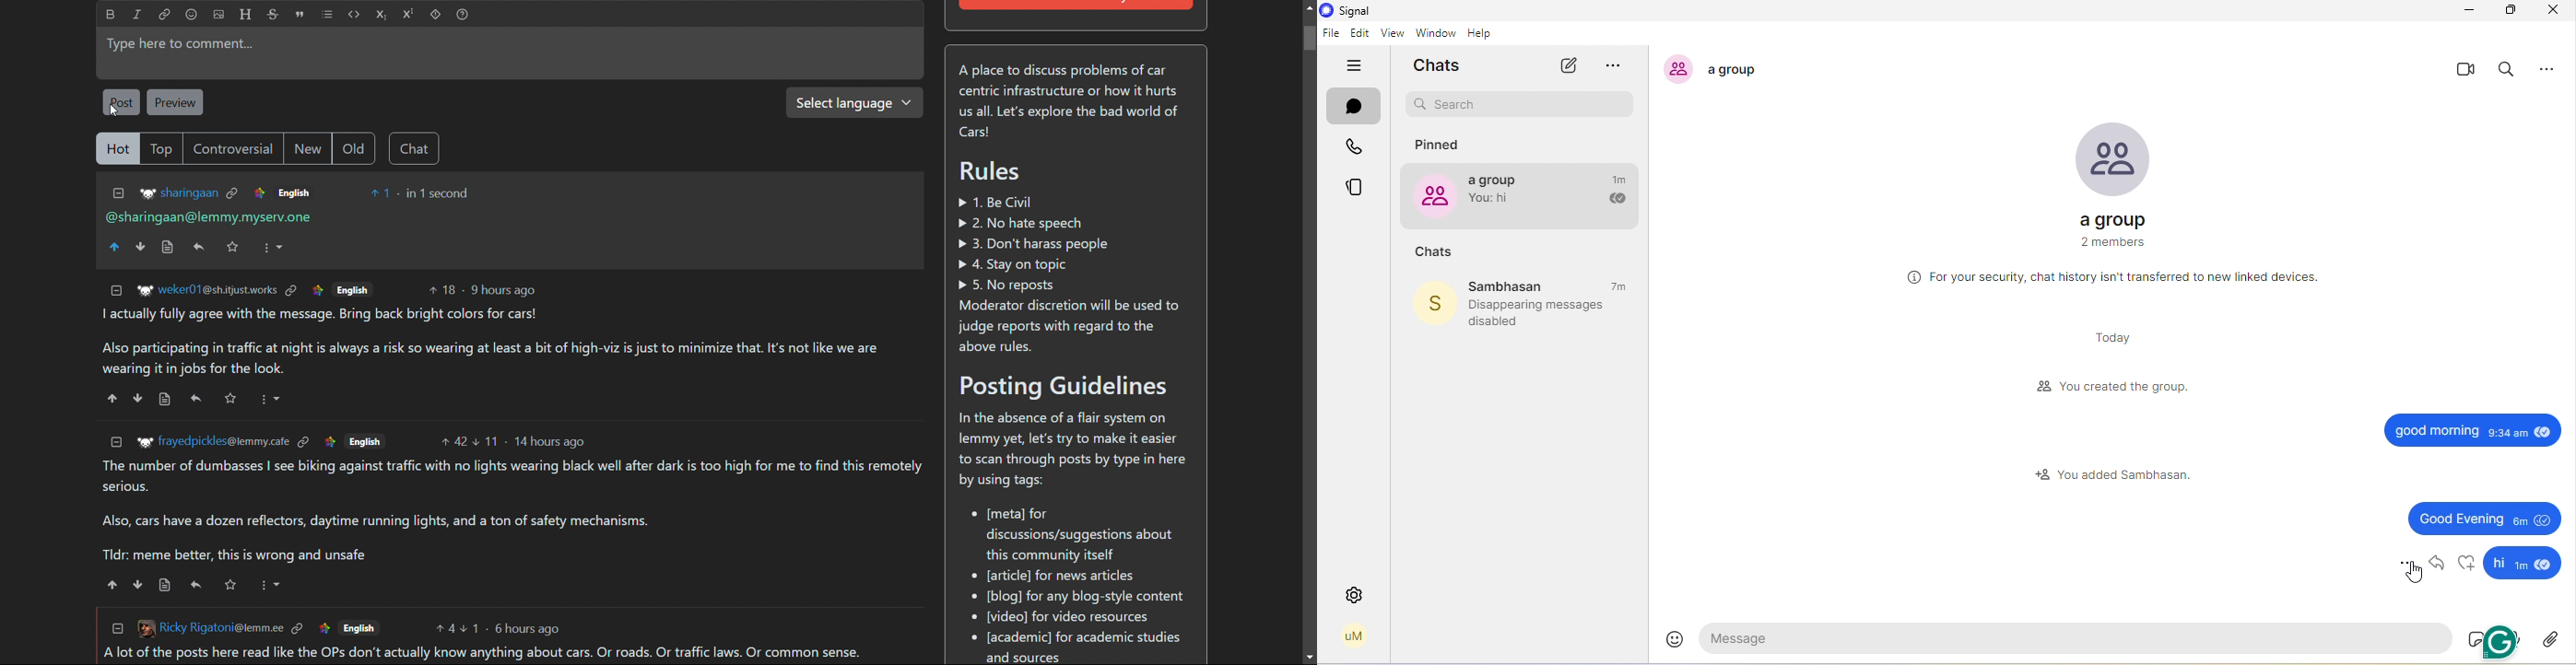  I want to click on link, so click(318, 290).